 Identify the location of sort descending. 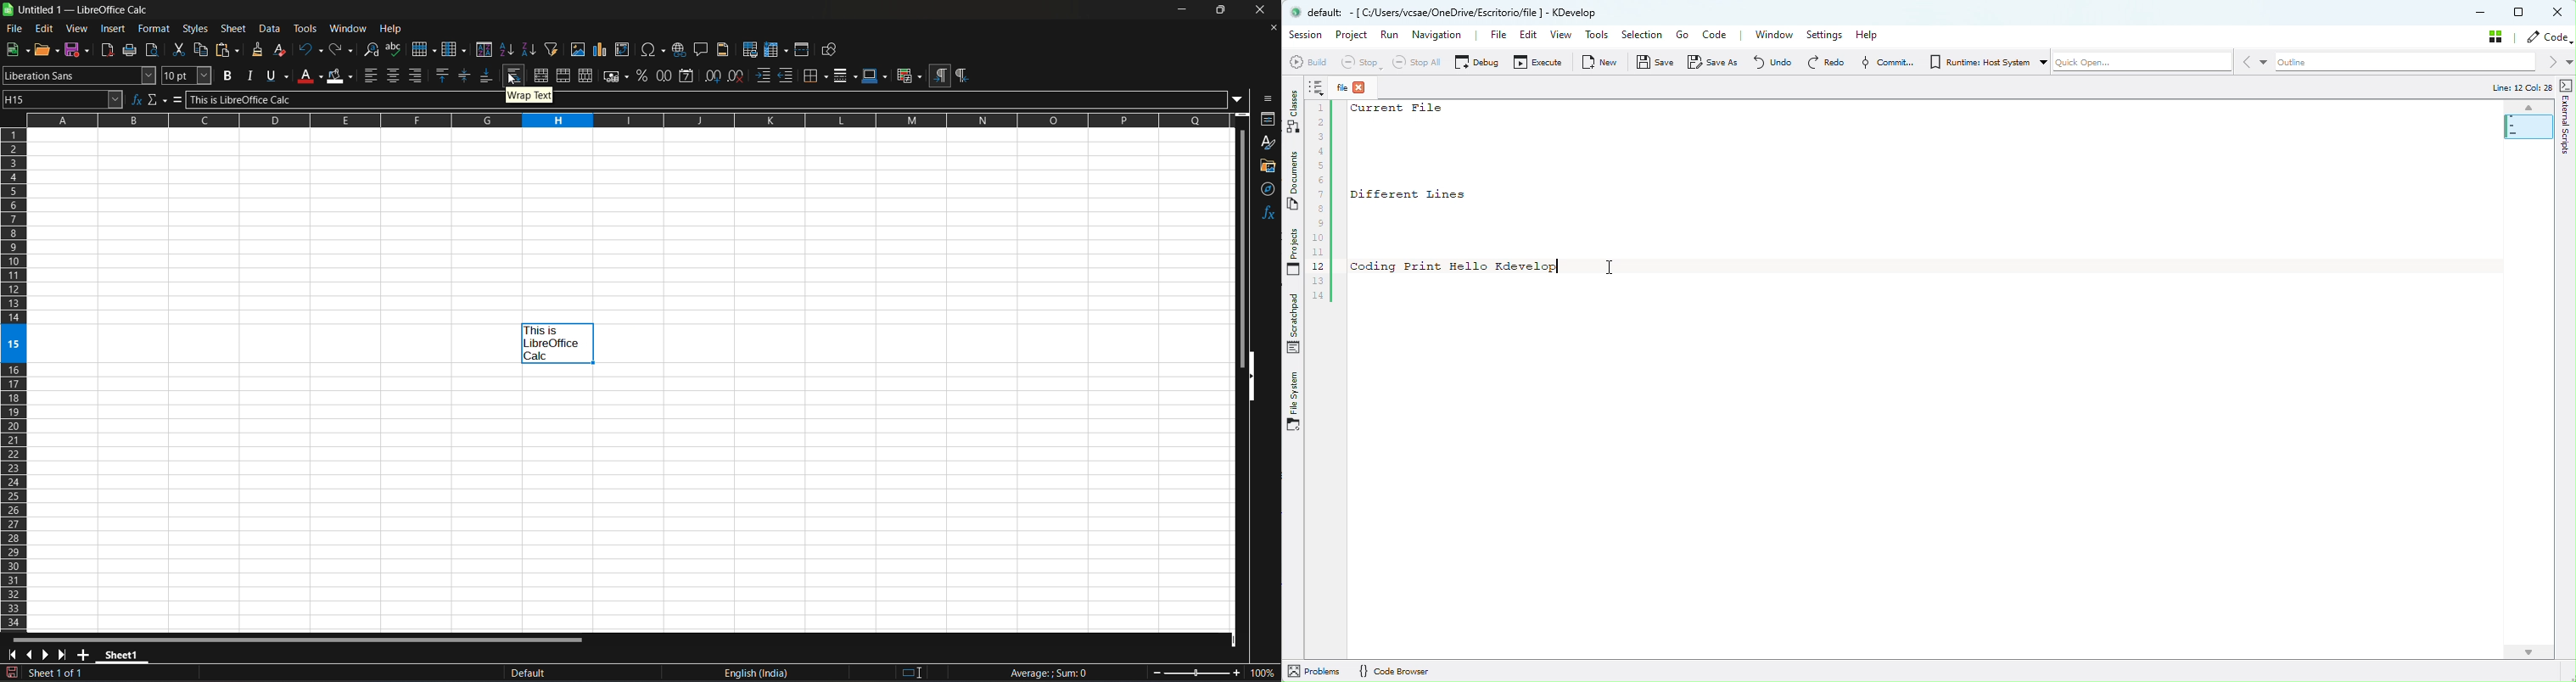
(530, 49).